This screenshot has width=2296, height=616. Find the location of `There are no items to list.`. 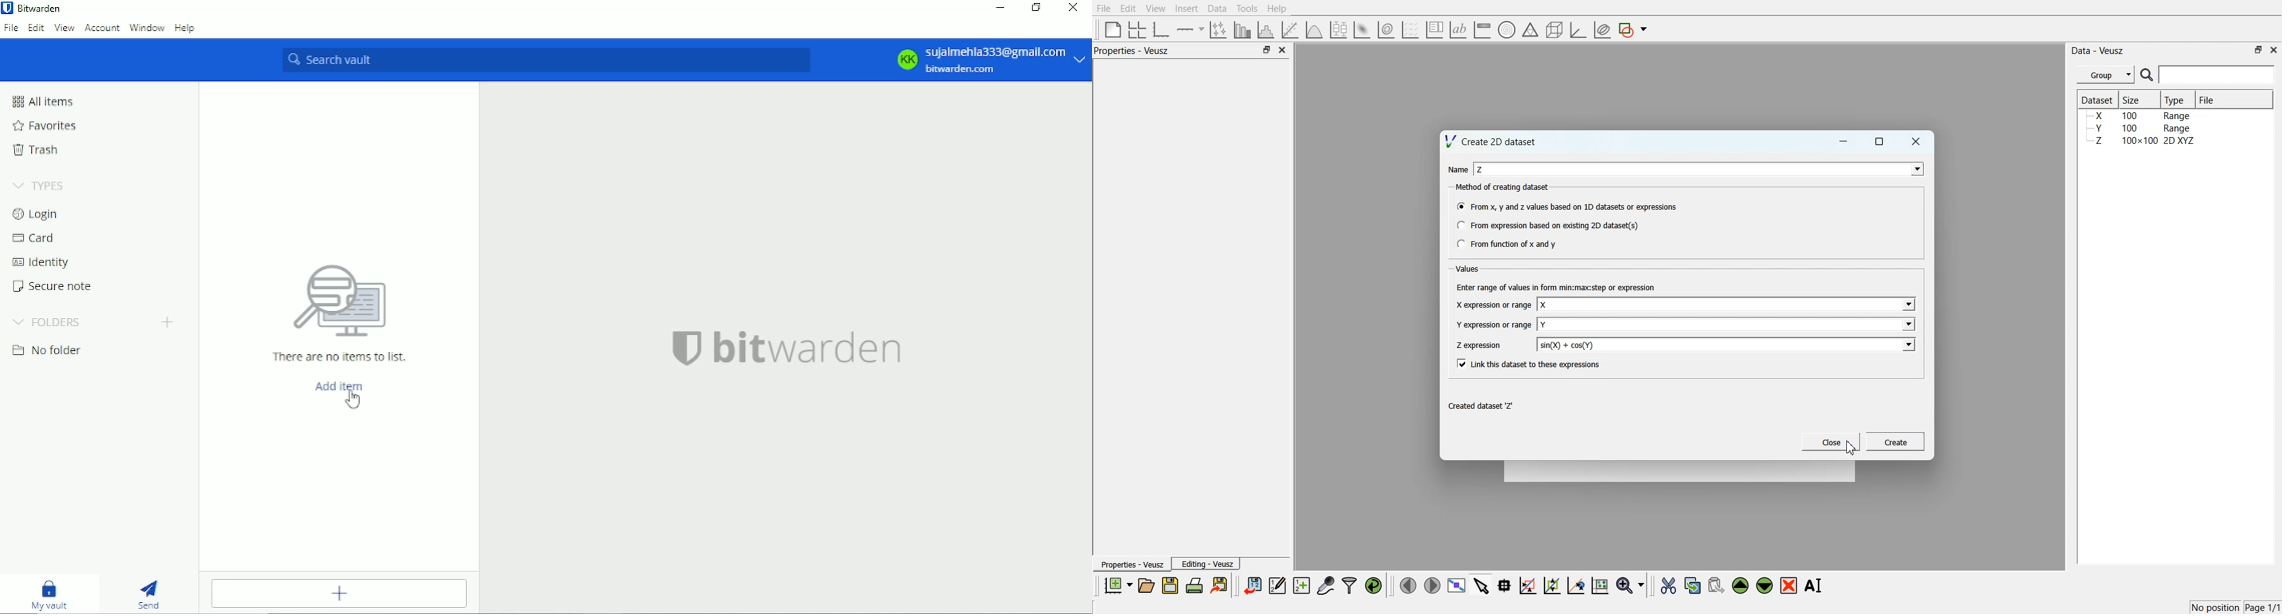

There are no items to list. is located at coordinates (341, 310).